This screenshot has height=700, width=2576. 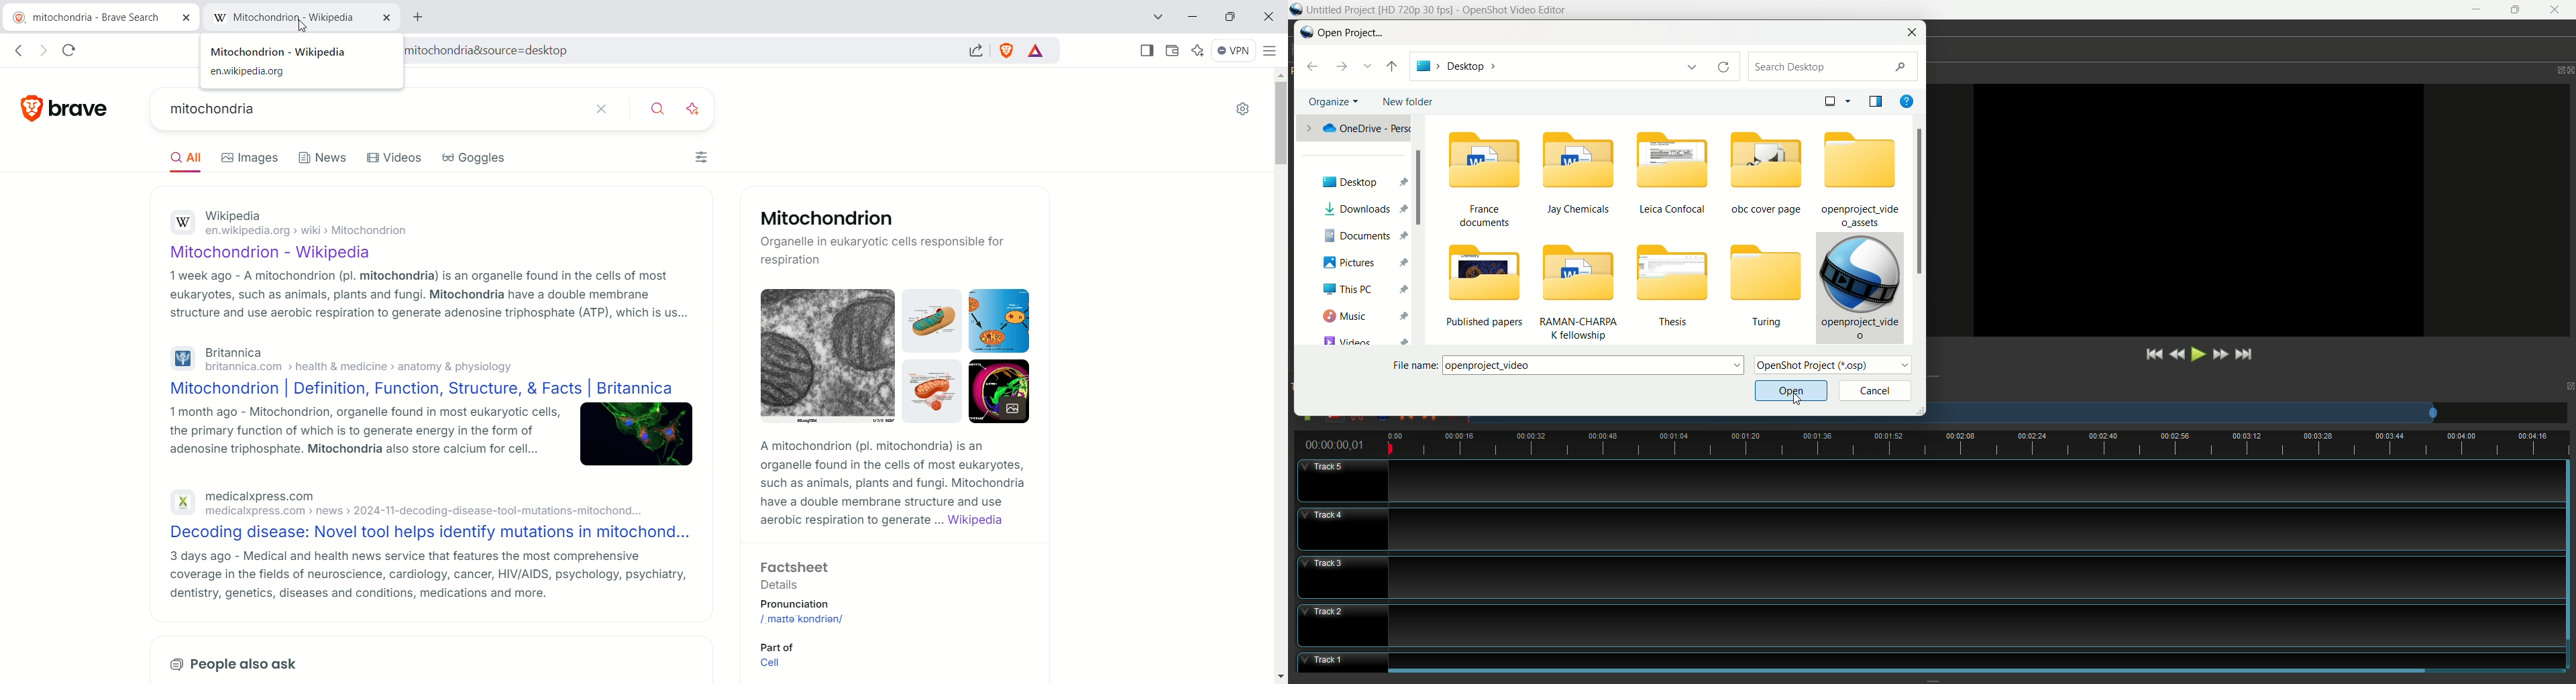 What do you see at coordinates (1334, 101) in the screenshot?
I see `organize` at bounding box center [1334, 101].